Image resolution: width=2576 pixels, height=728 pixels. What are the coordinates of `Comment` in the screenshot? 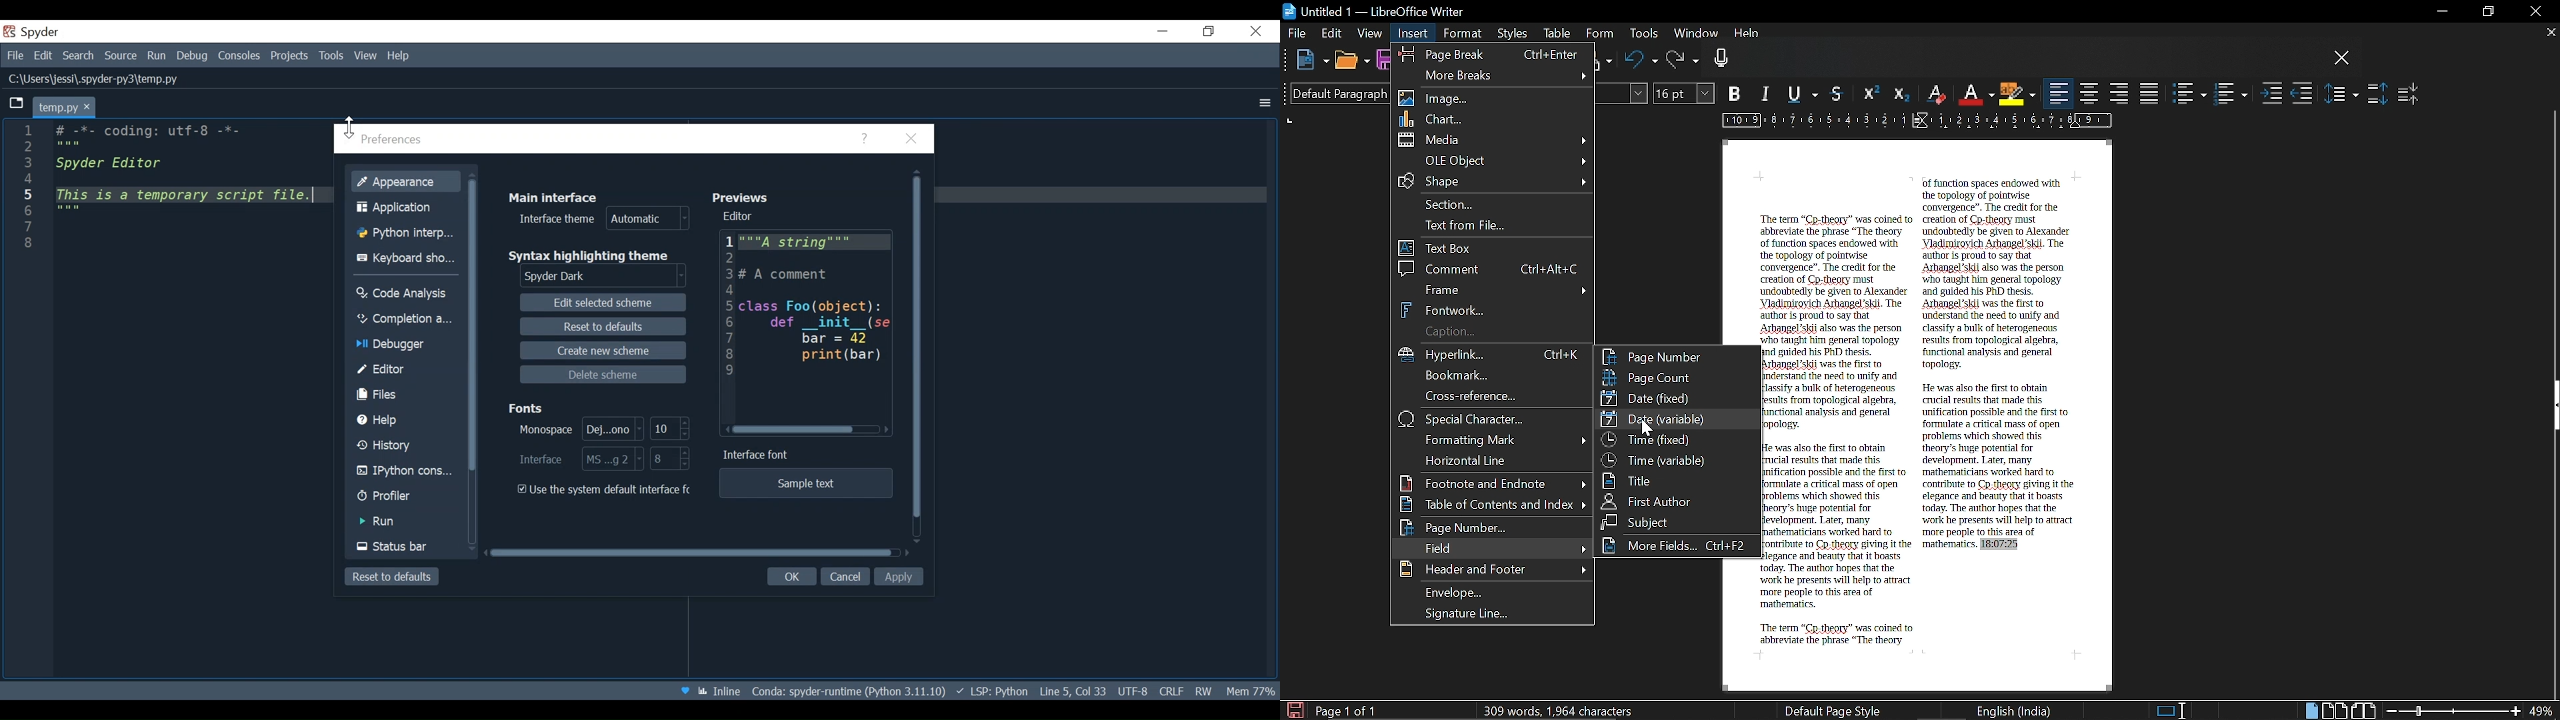 It's located at (1492, 268).